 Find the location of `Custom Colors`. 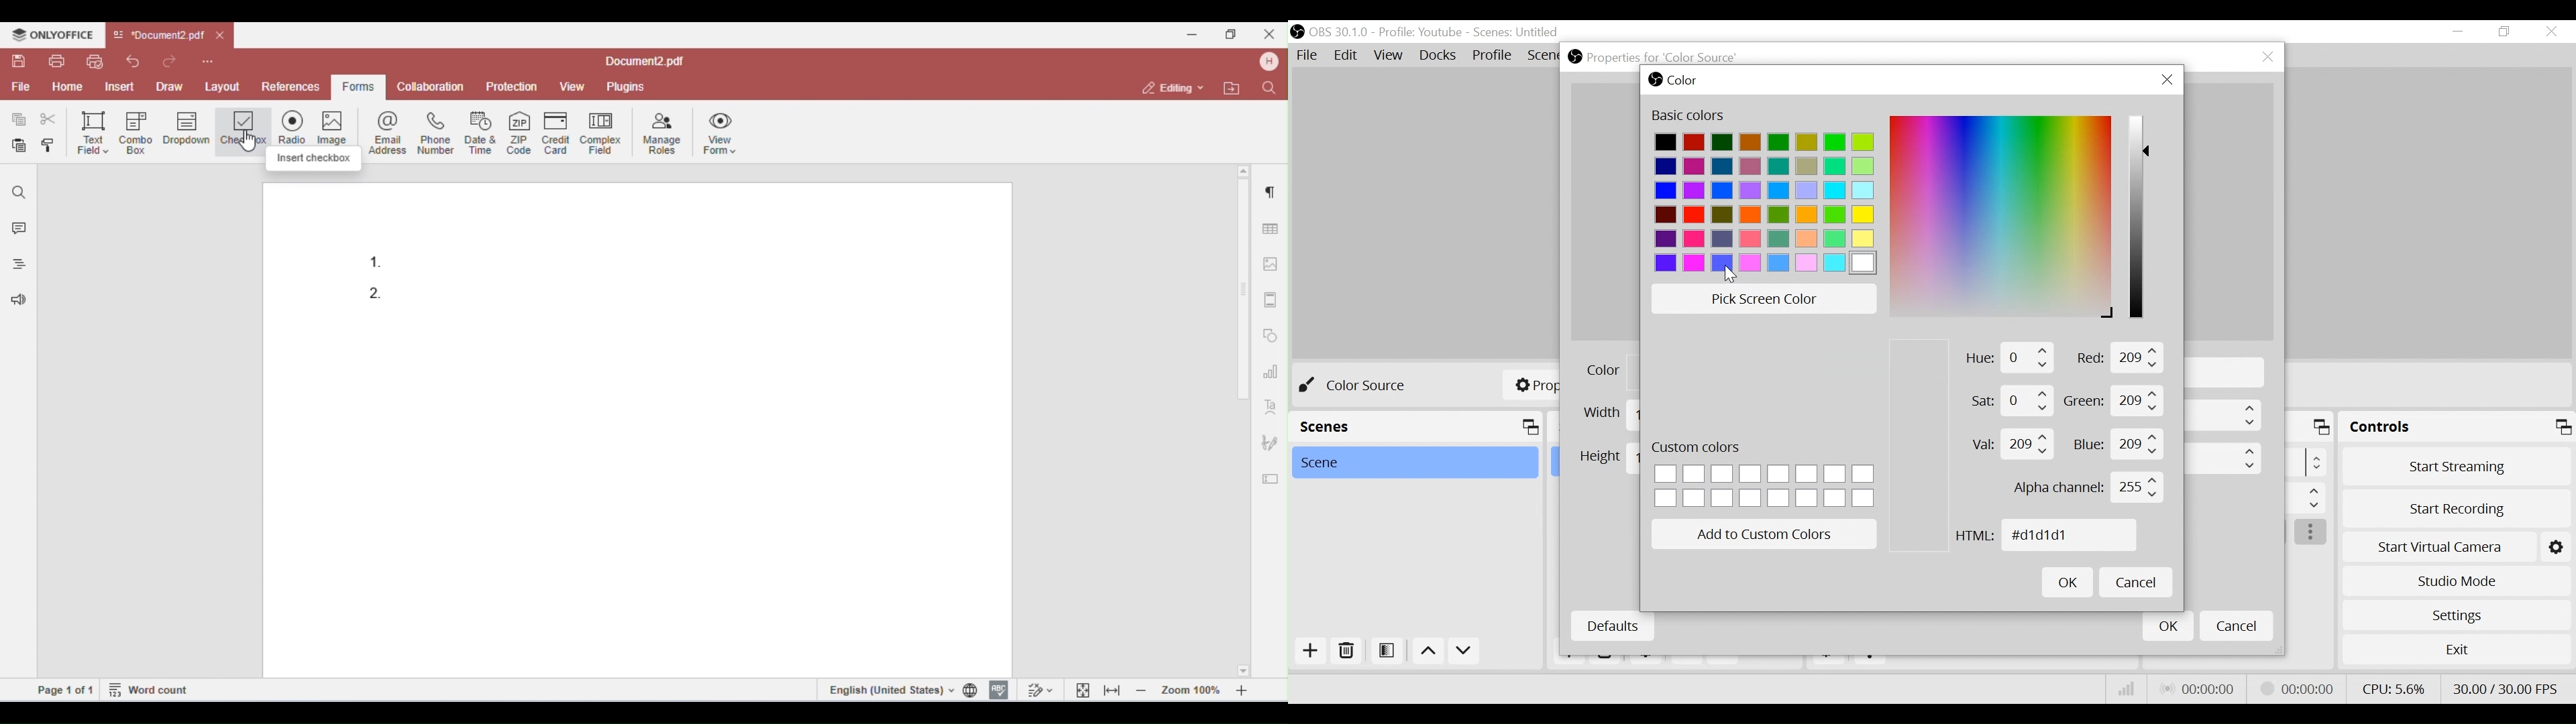

Custom Colors is located at coordinates (1698, 448).